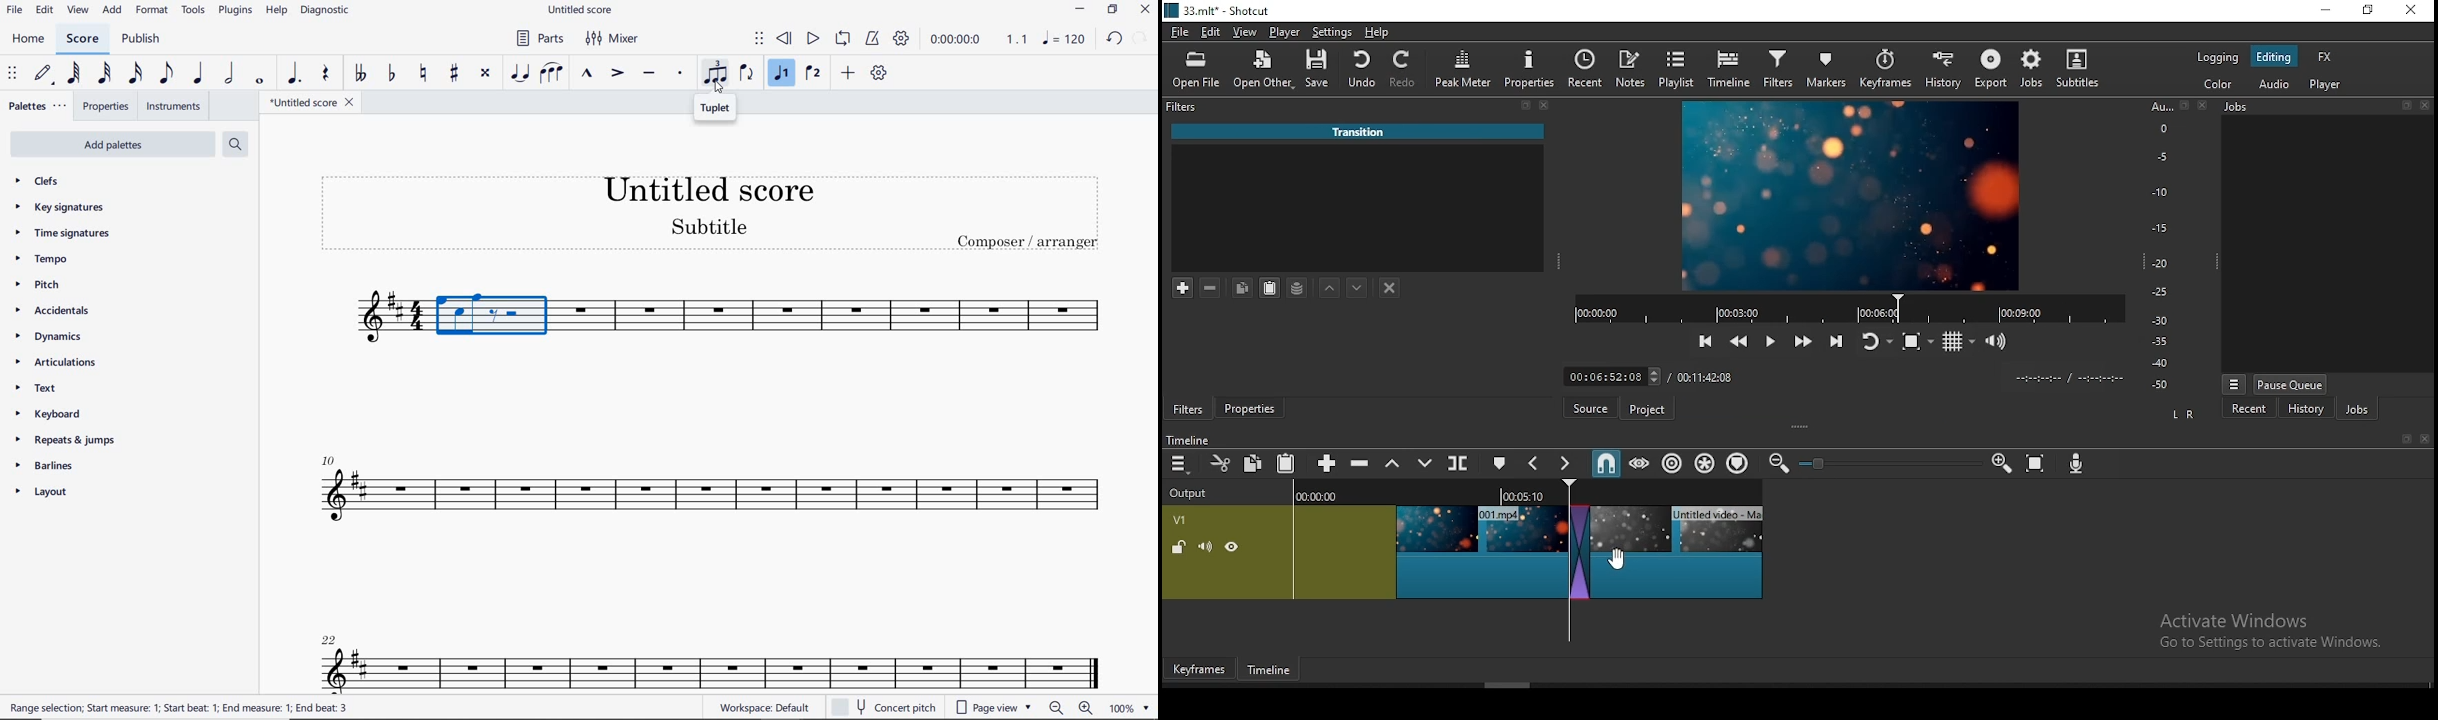  Describe the element at coordinates (1277, 555) in the screenshot. I see `video track` at that location.